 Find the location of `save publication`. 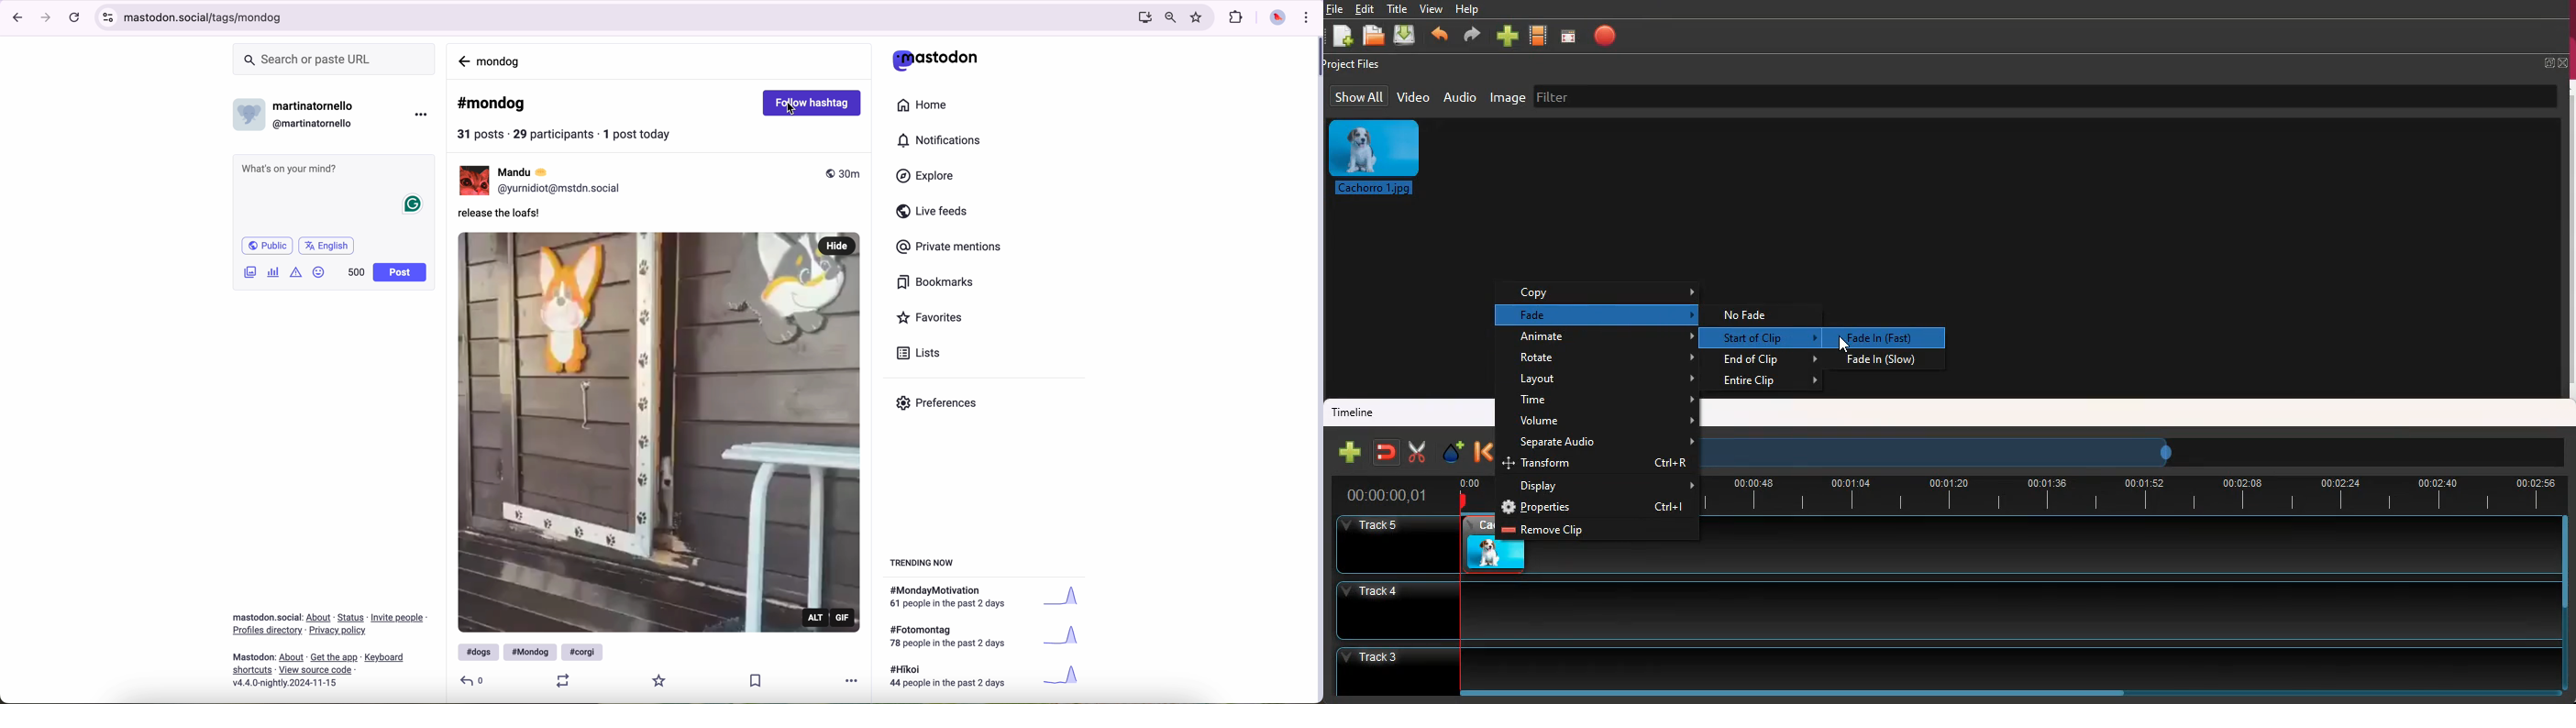

save publication is located at coordinates (760, 682).